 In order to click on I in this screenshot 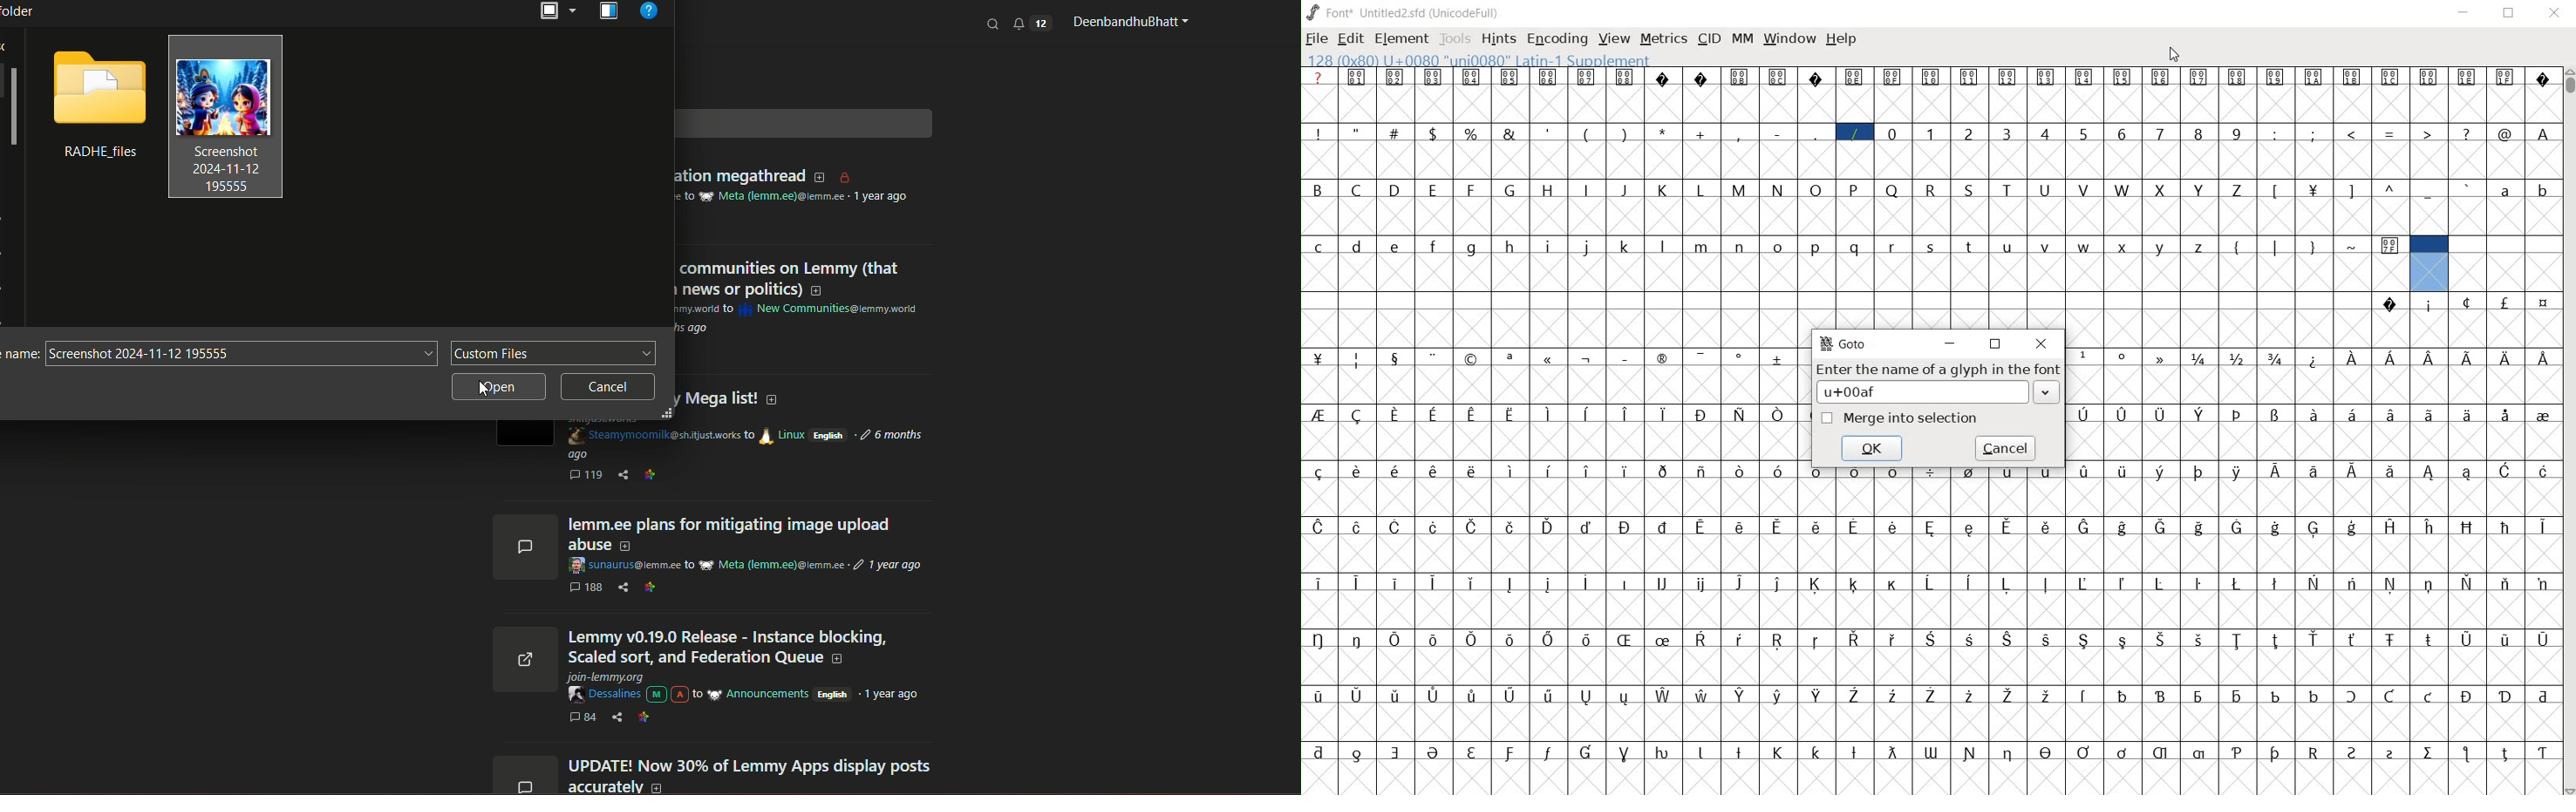, I will do `click(1588, 189)`.